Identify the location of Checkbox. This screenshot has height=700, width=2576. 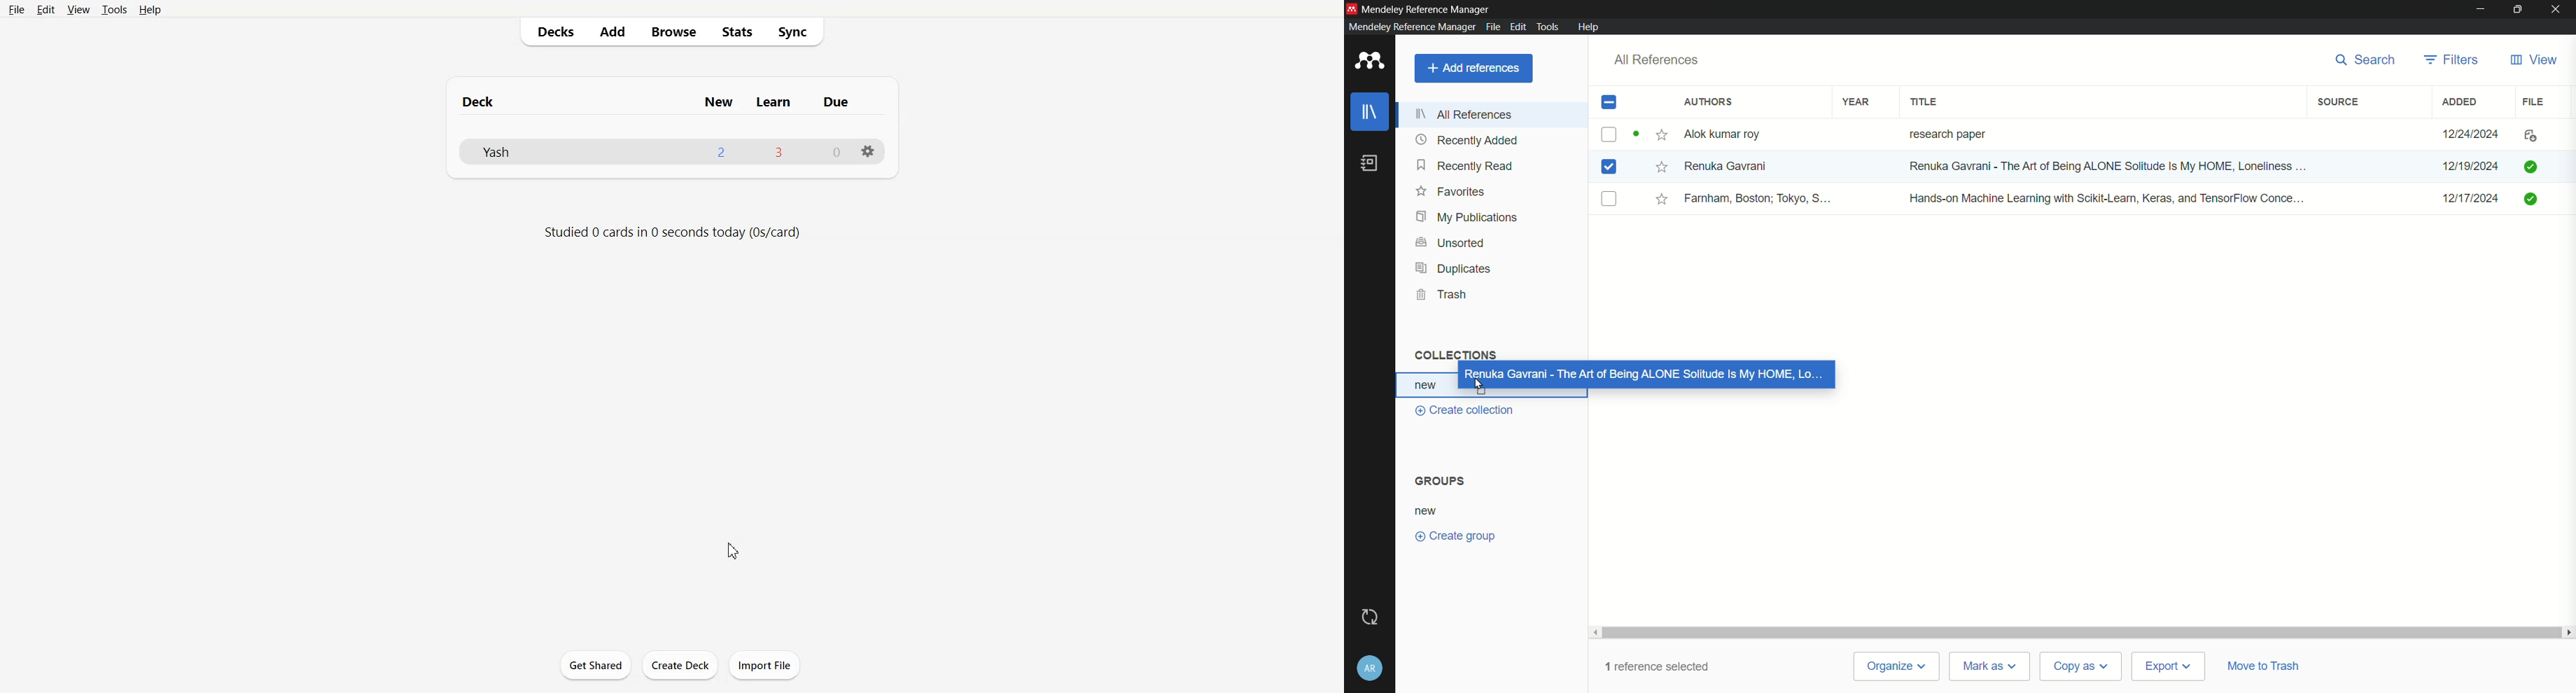
(1607, 168).